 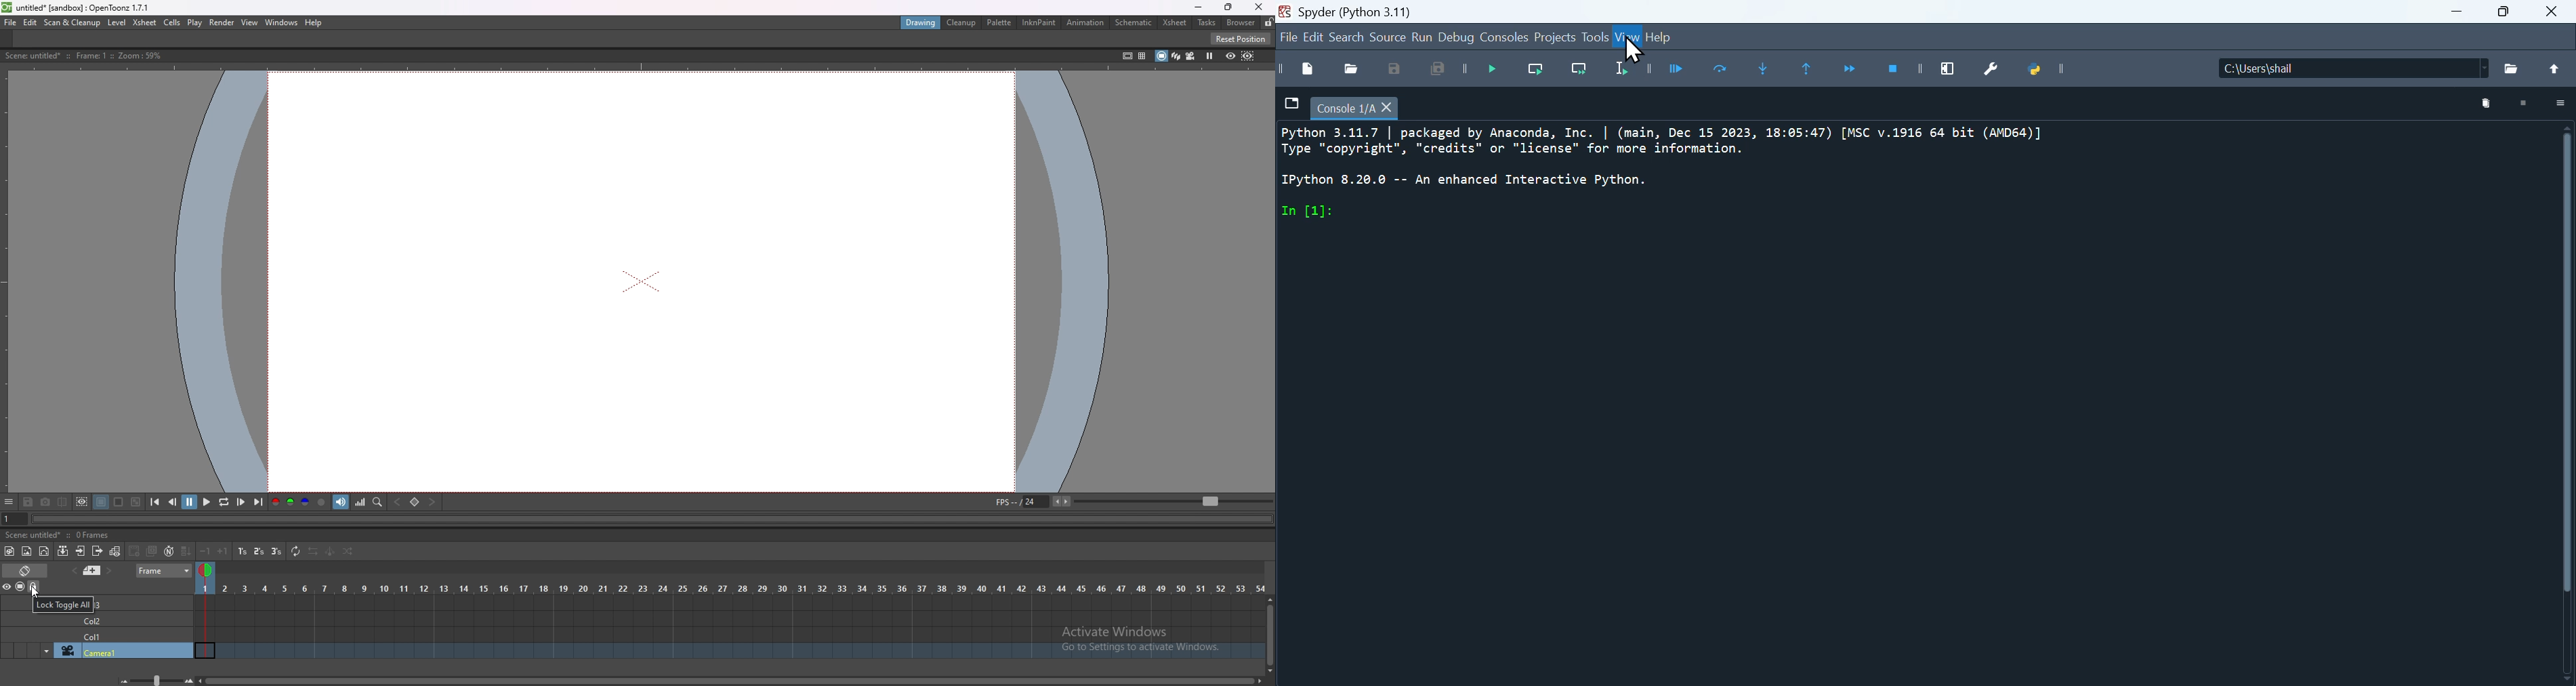 I want to click on camera, so click(x=97, y=651).